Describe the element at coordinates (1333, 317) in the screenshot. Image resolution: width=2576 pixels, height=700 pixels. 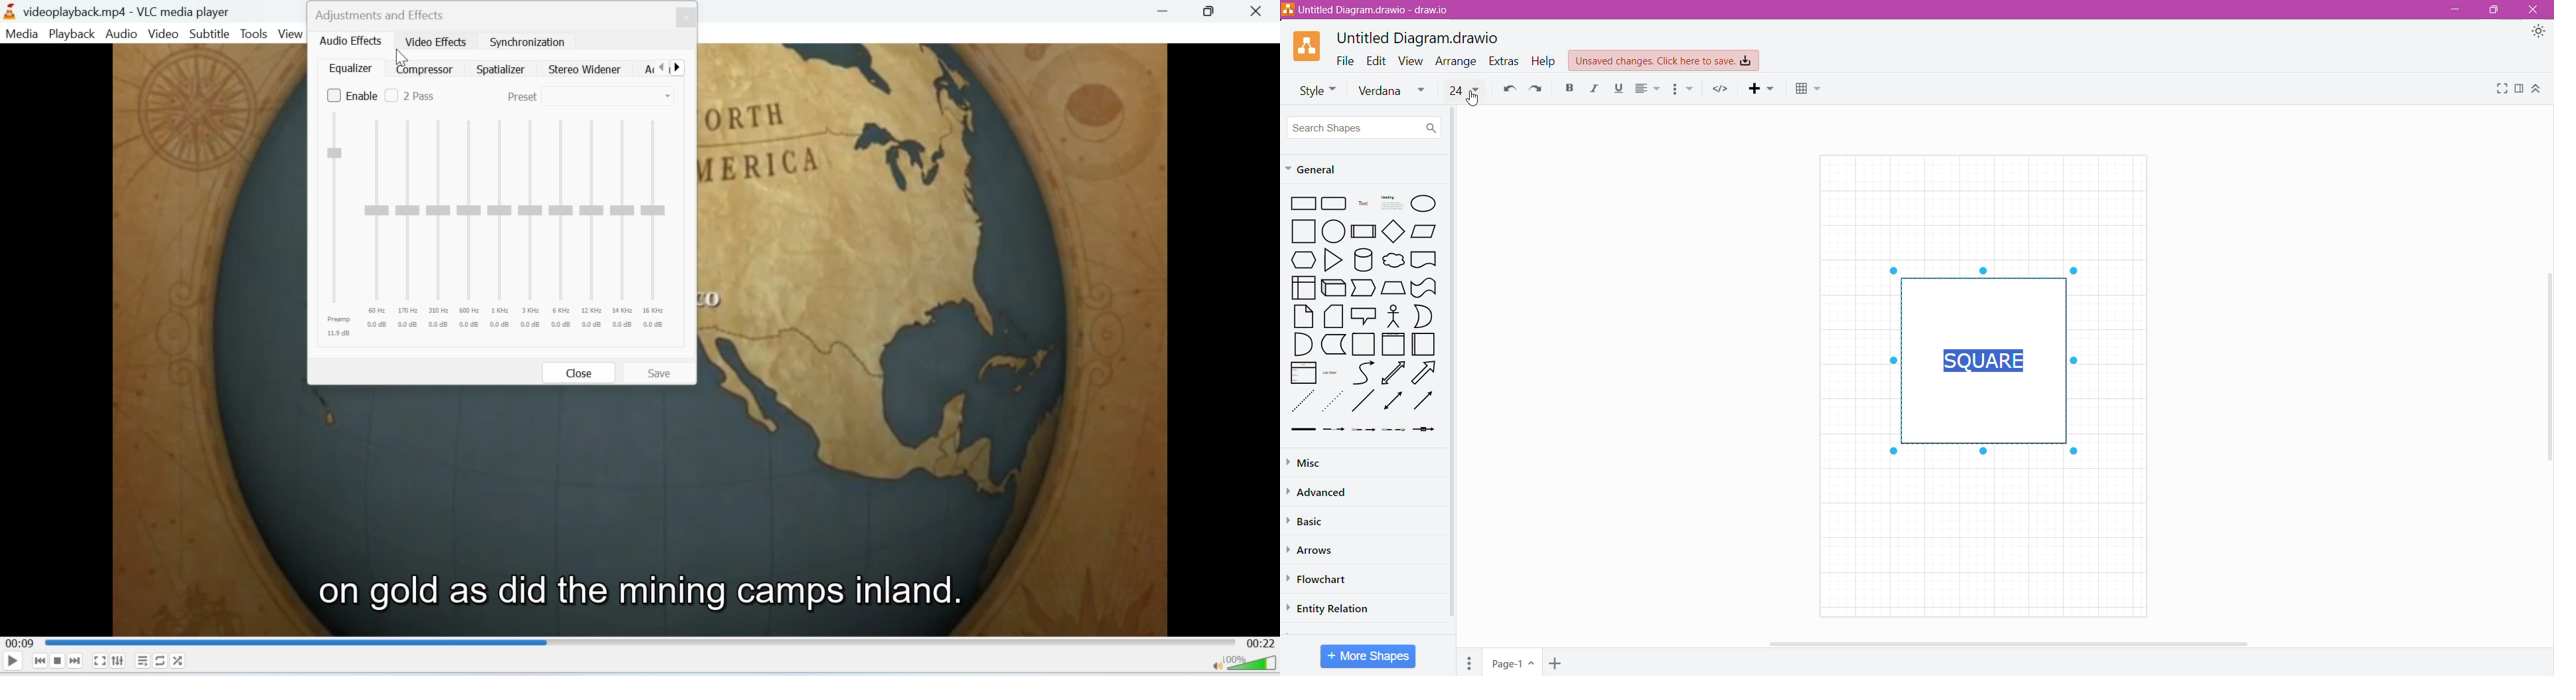
I see `Stacked Papers` at that location.